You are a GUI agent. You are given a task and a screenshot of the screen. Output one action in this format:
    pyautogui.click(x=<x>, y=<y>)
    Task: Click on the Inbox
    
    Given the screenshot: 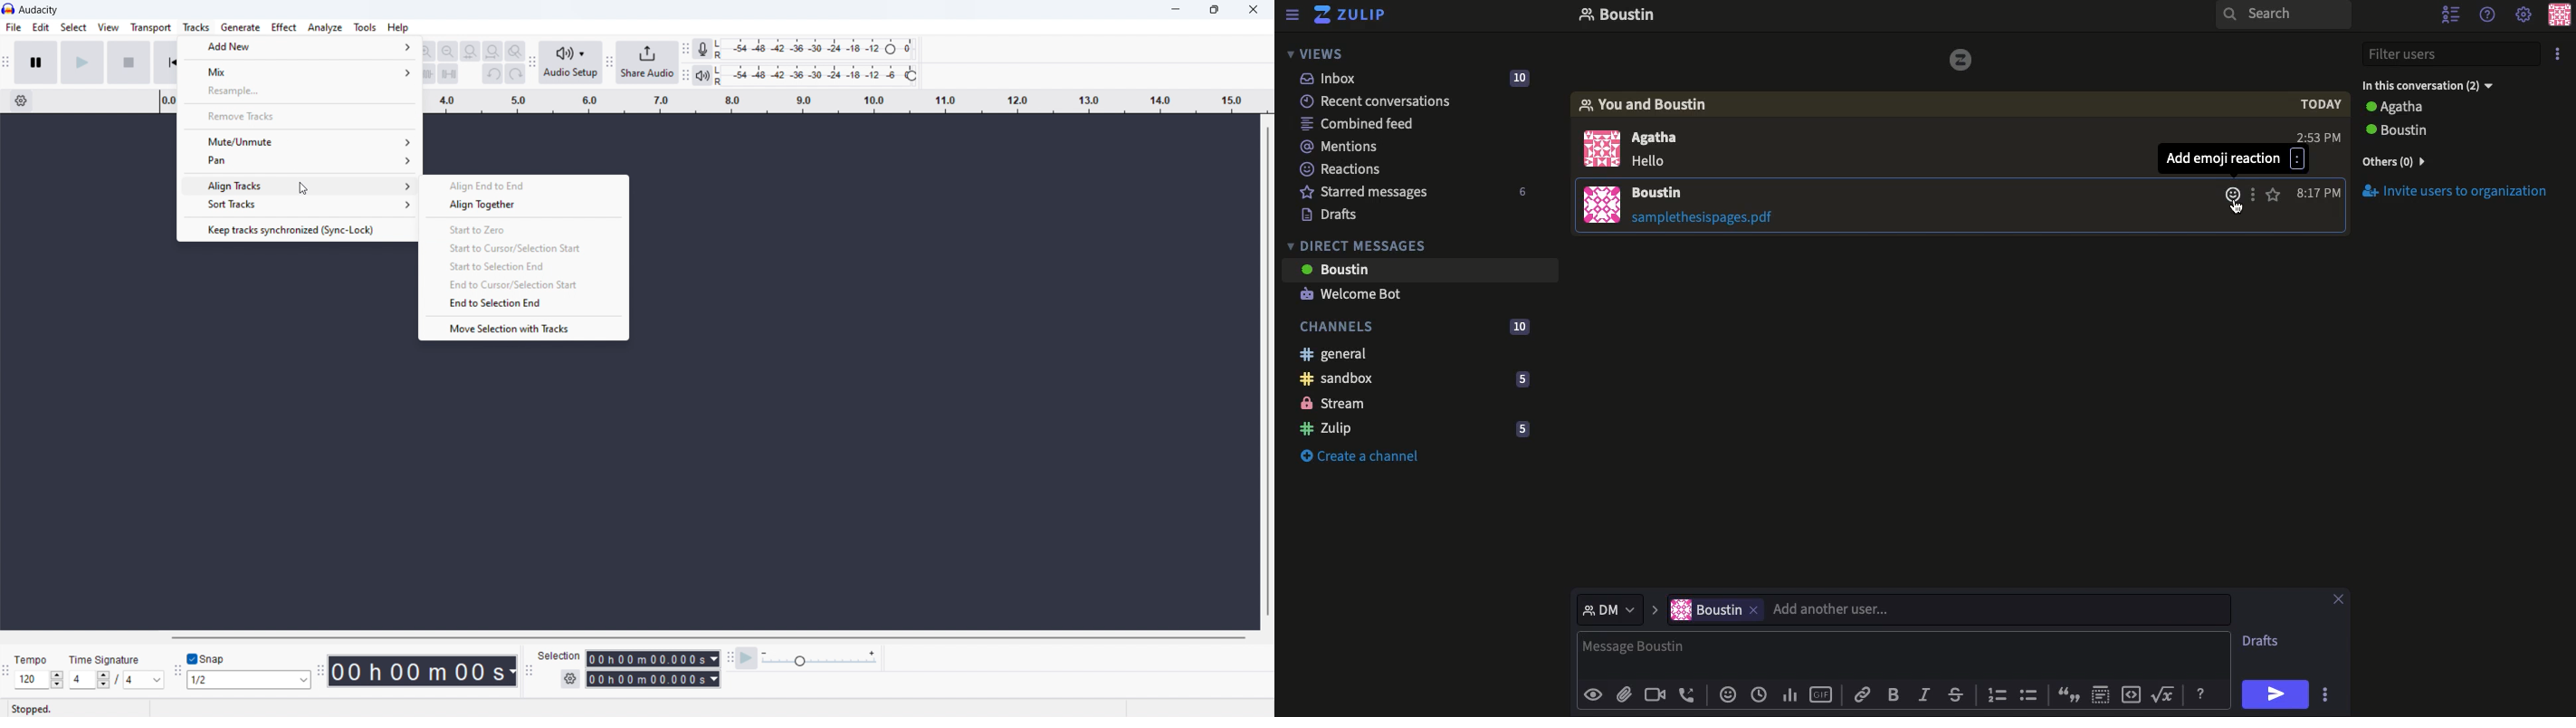 What is the action you would take?
    pyautogui.click(x=1427, y=78)
    